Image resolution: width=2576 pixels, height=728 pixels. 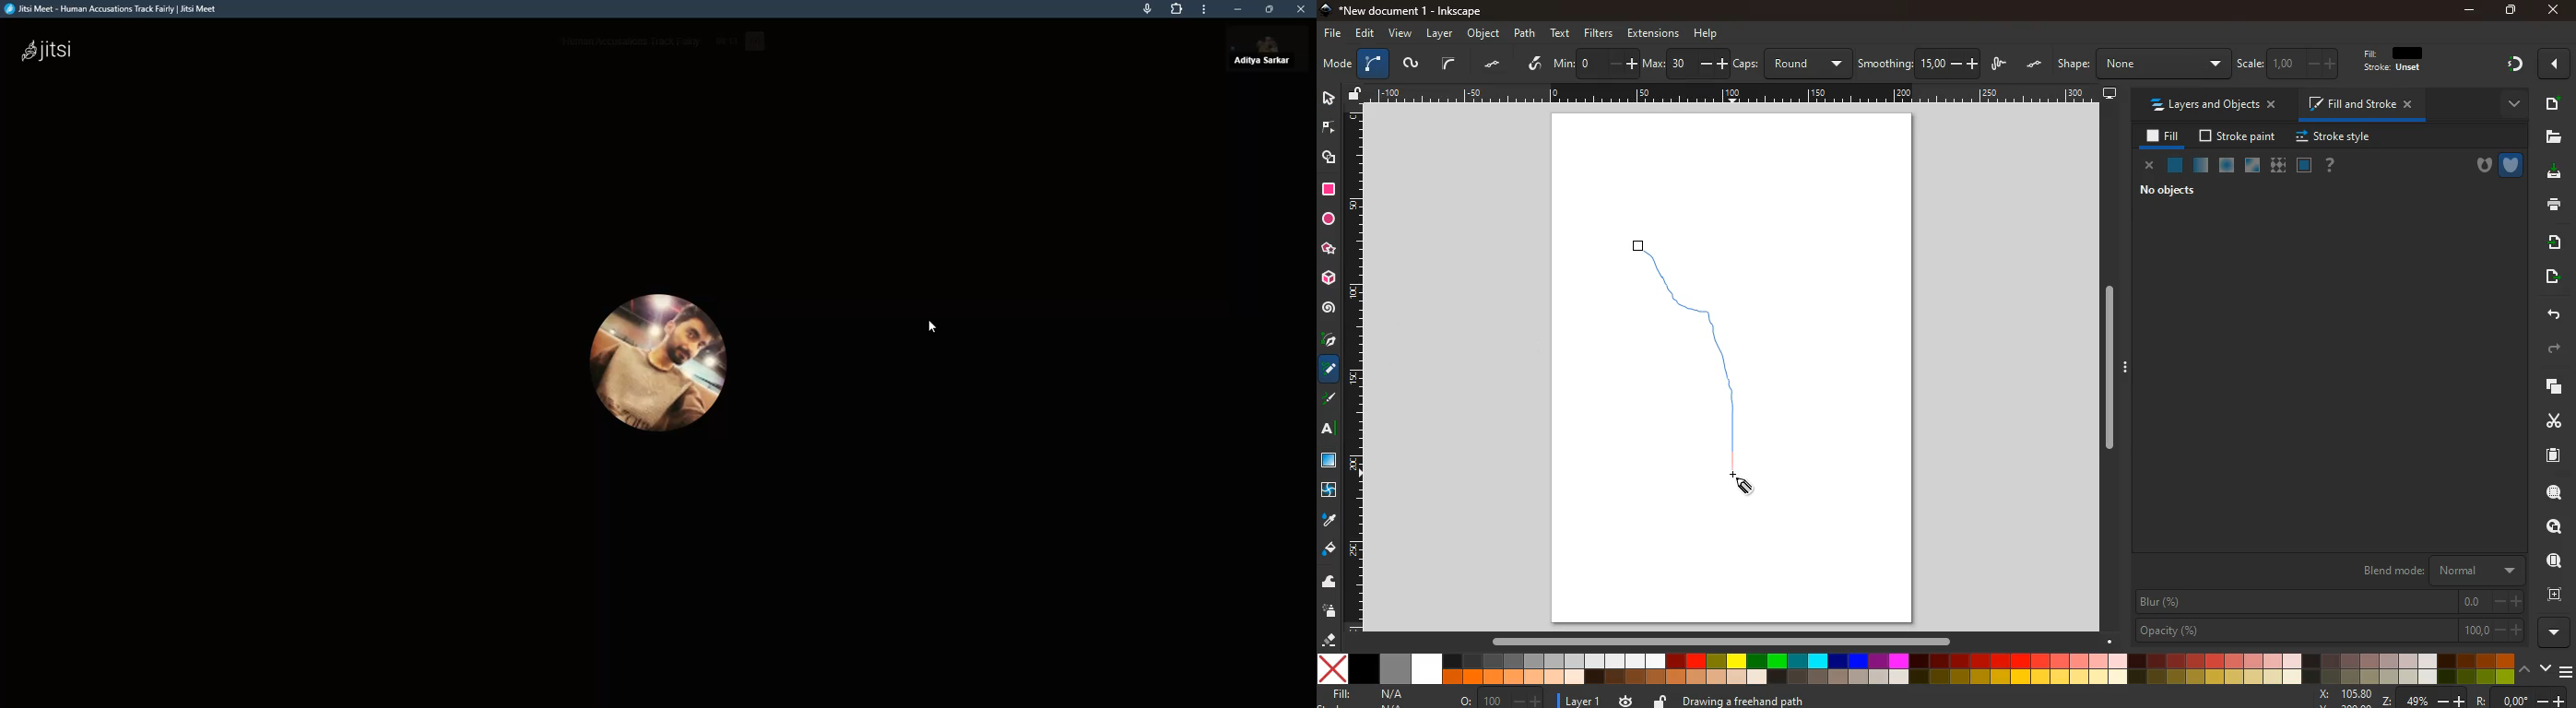 I want to click on h, so click(x=2142, y=64).